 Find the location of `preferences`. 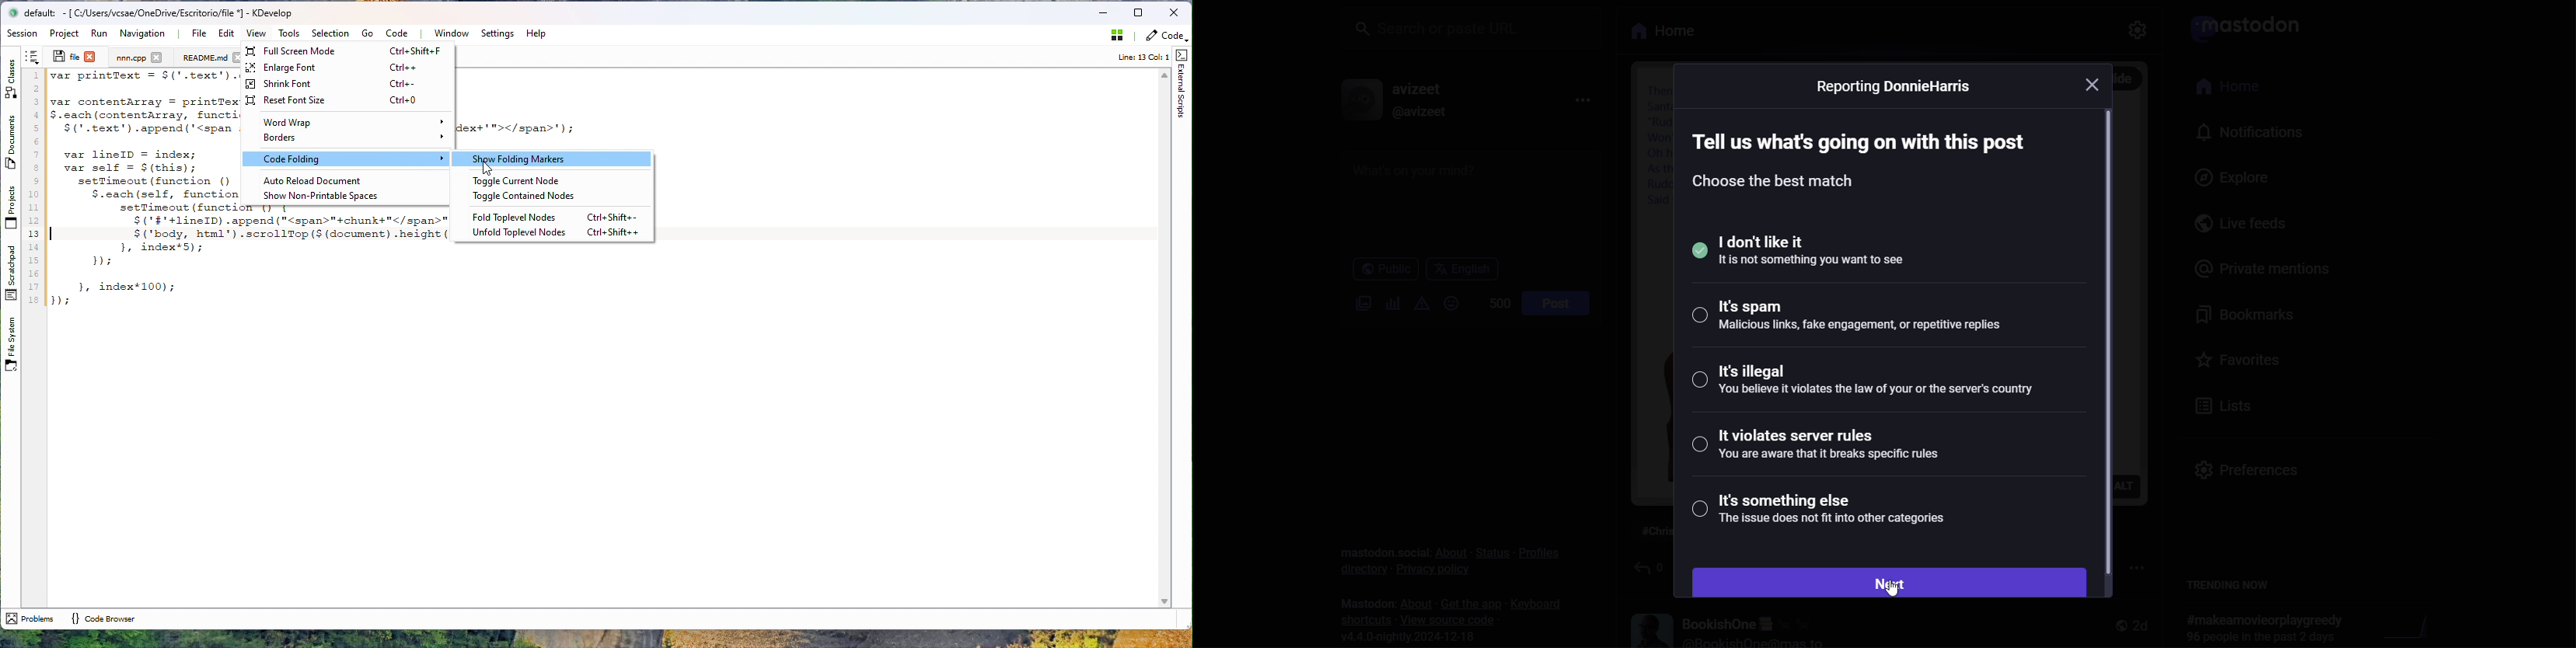

preferences is located at coordinates (2244, 464).